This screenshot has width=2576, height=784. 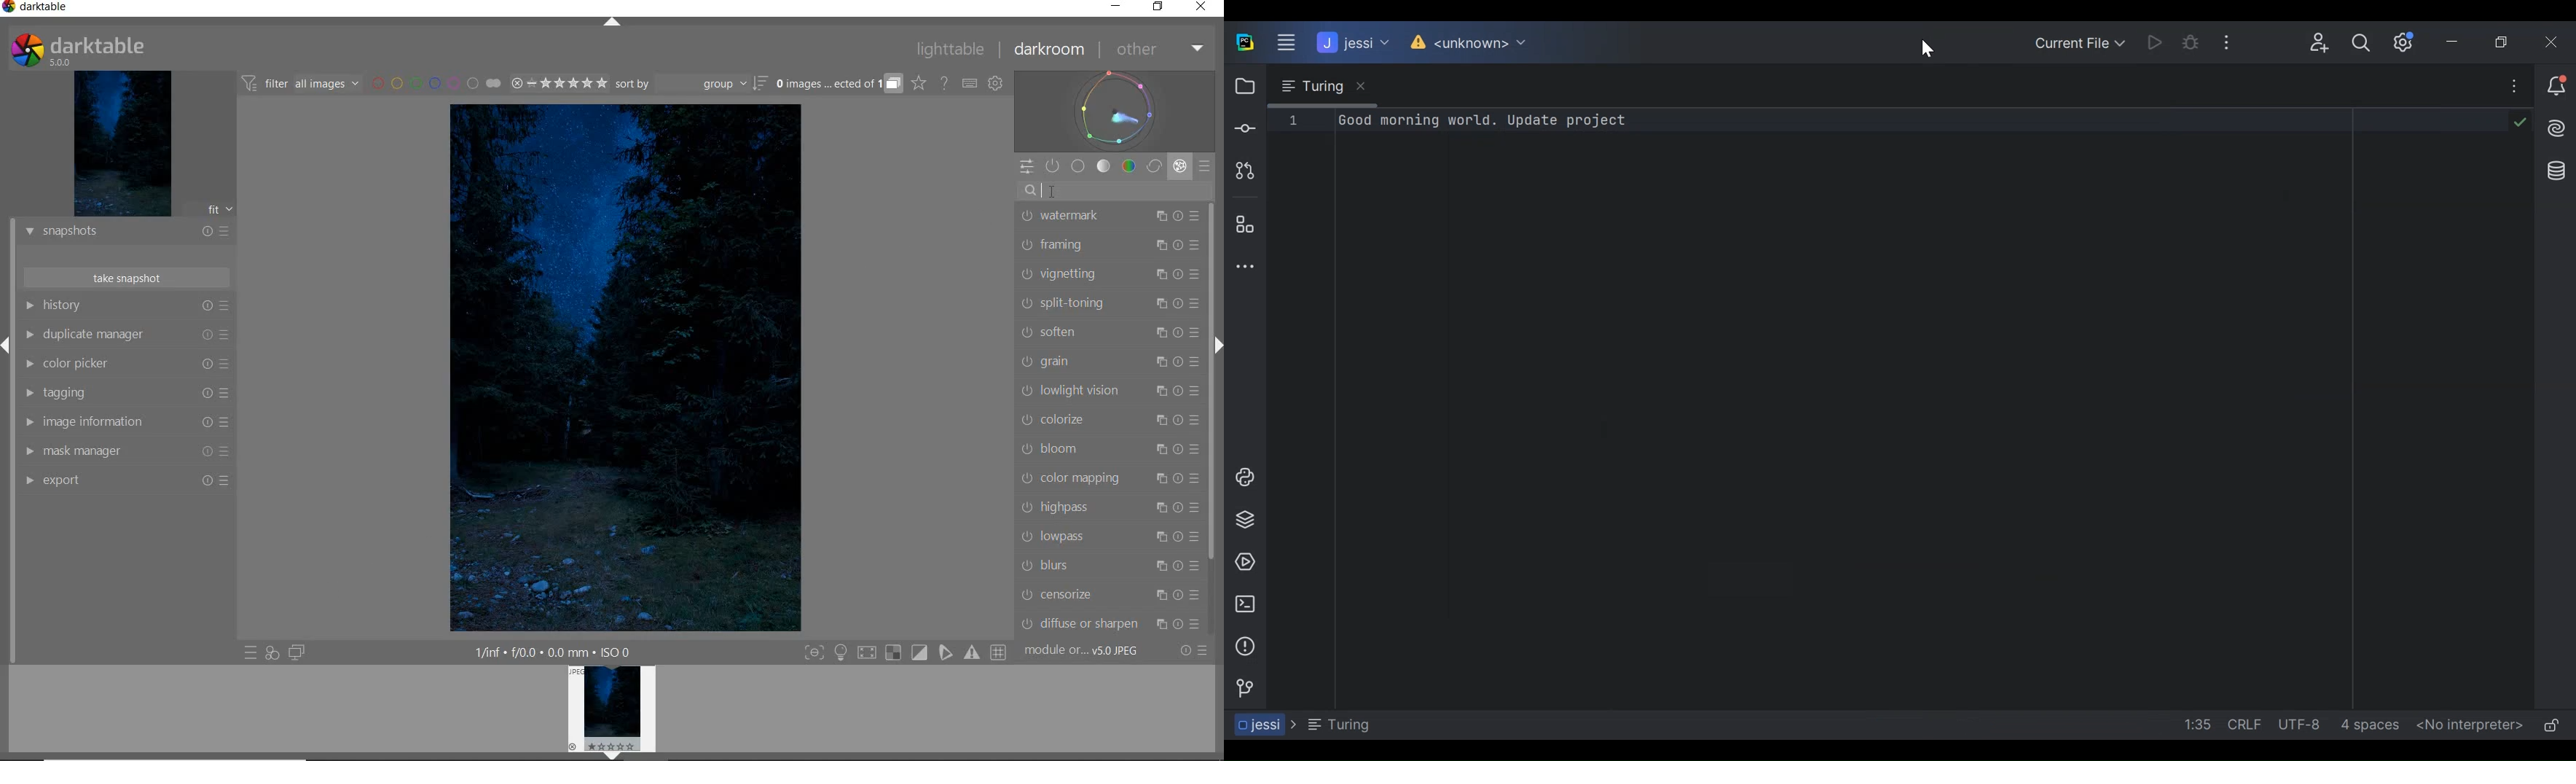 What do you see at coordinates (251, 653) in the screenshot?
I see `QUICK ACCESS TO PRESET` at bounding box center [251, 653].